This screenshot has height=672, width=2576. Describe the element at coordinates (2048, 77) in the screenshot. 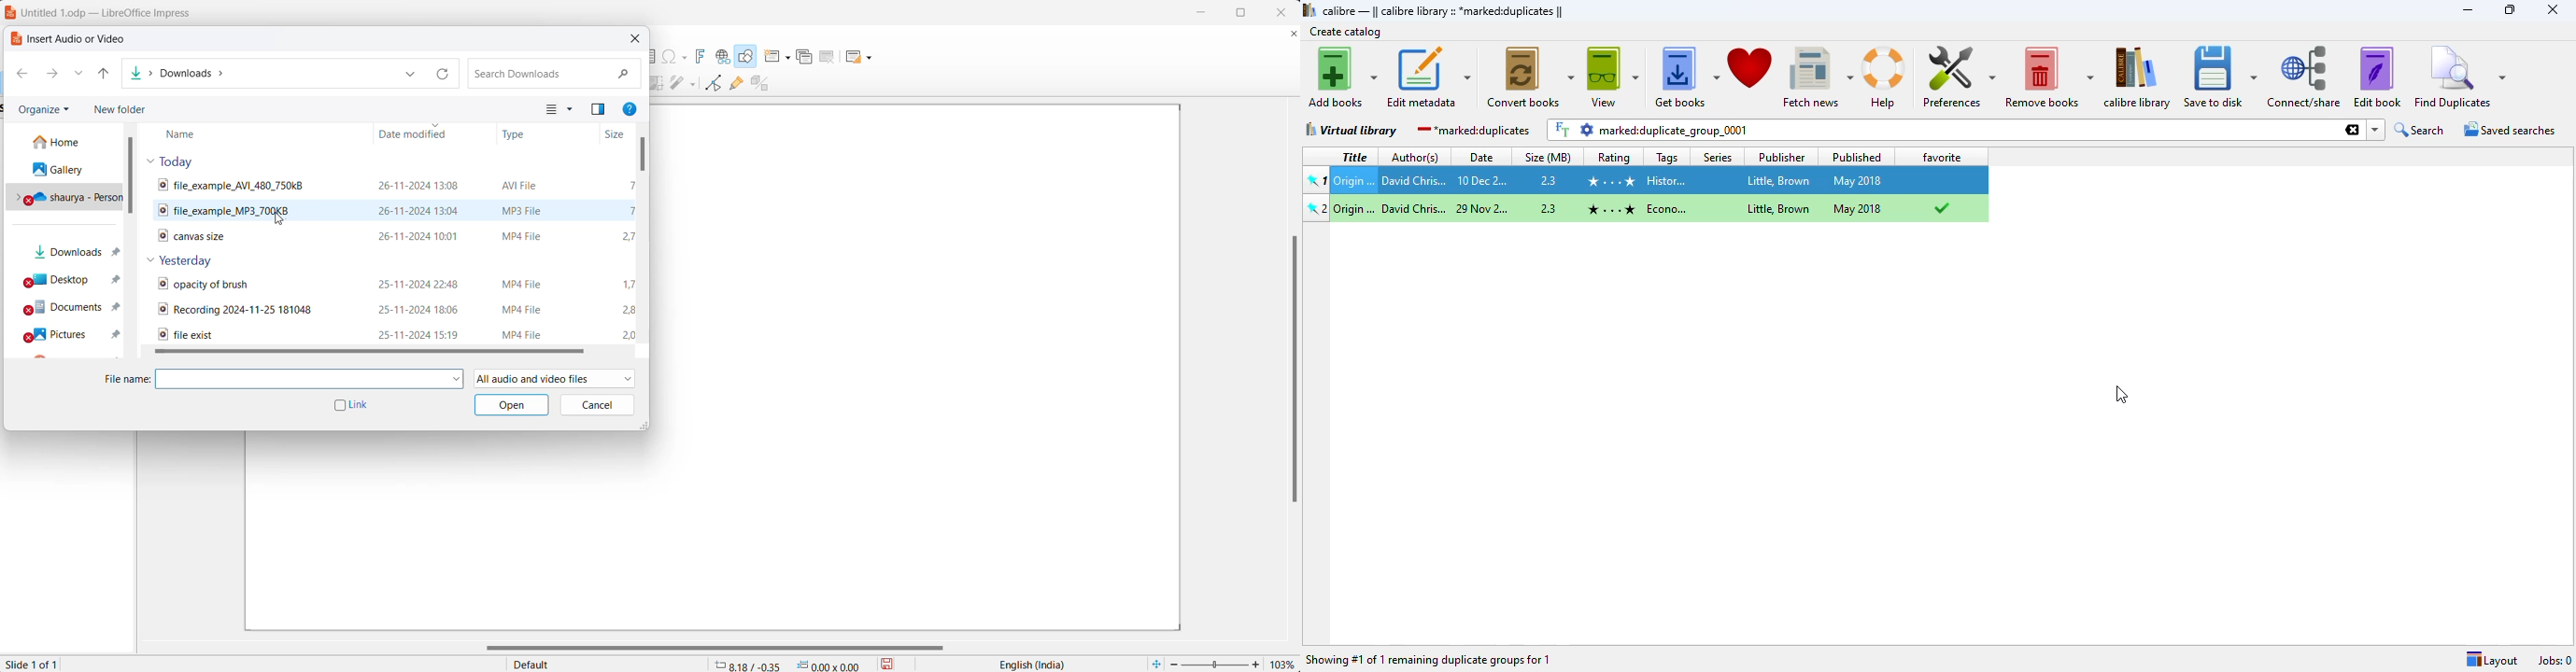

I see `remove books` at that location.